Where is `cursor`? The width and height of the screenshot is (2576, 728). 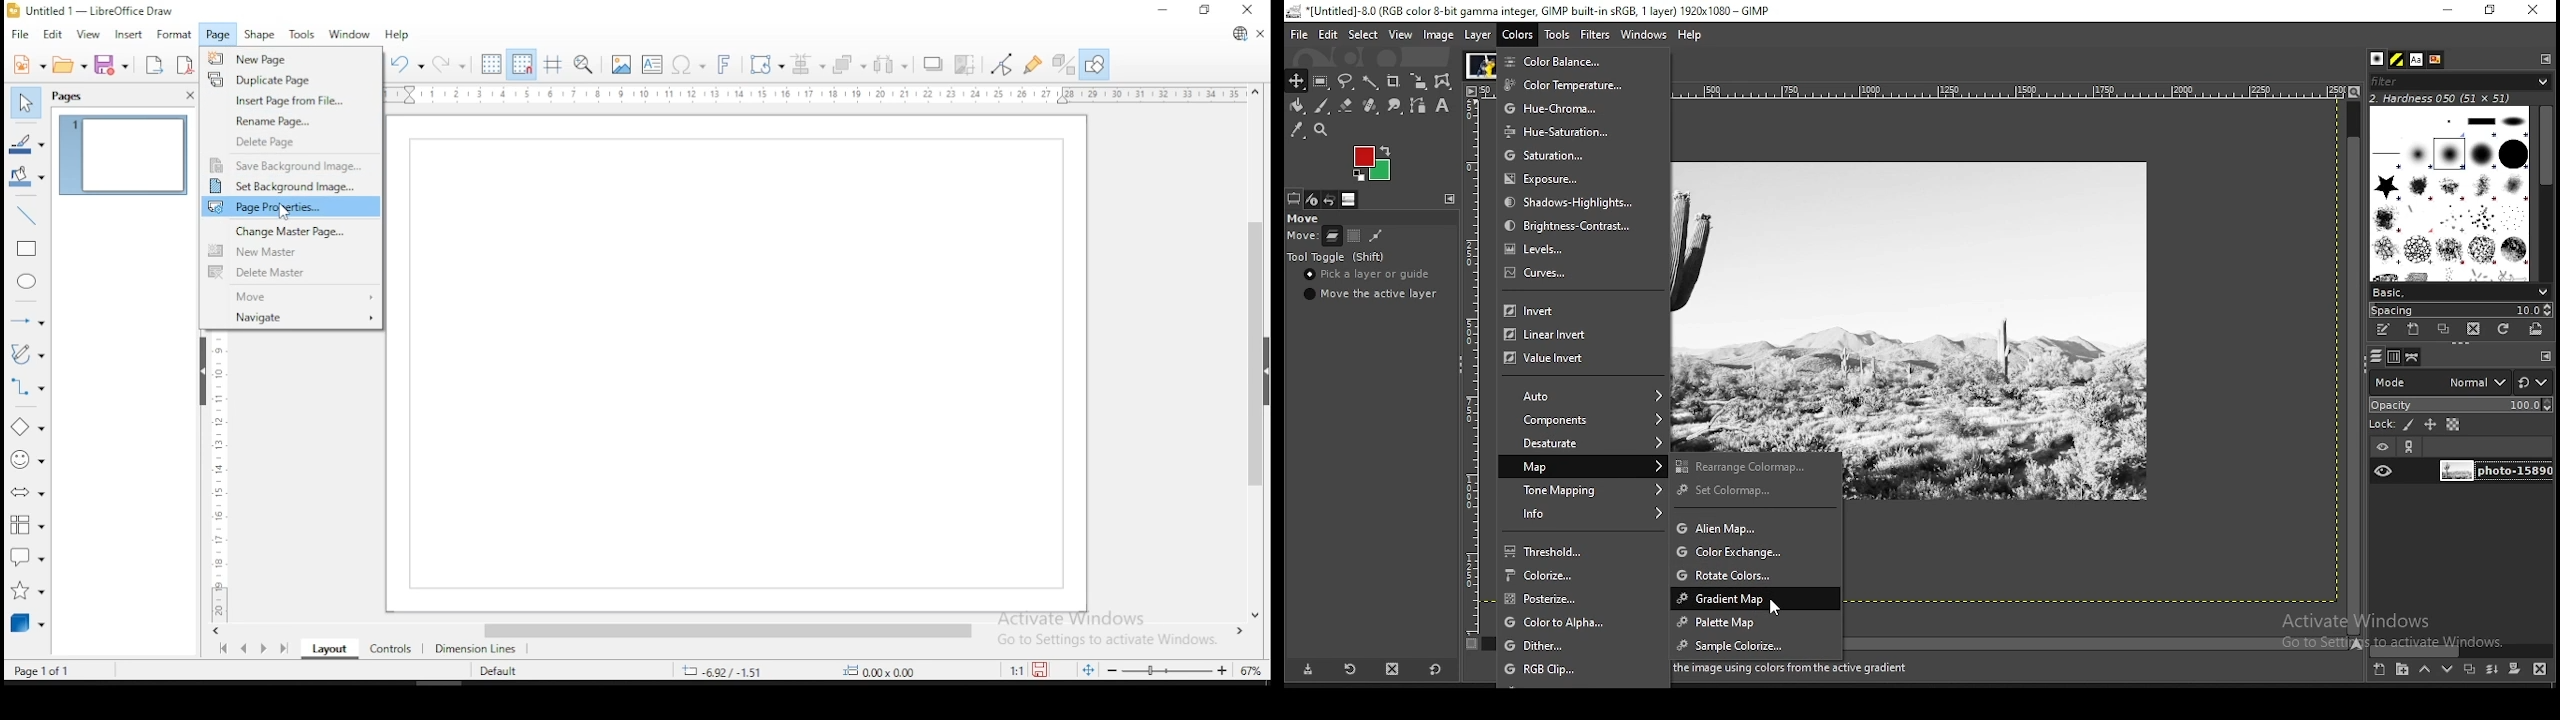
cursor is located at coordinates (282, 212).